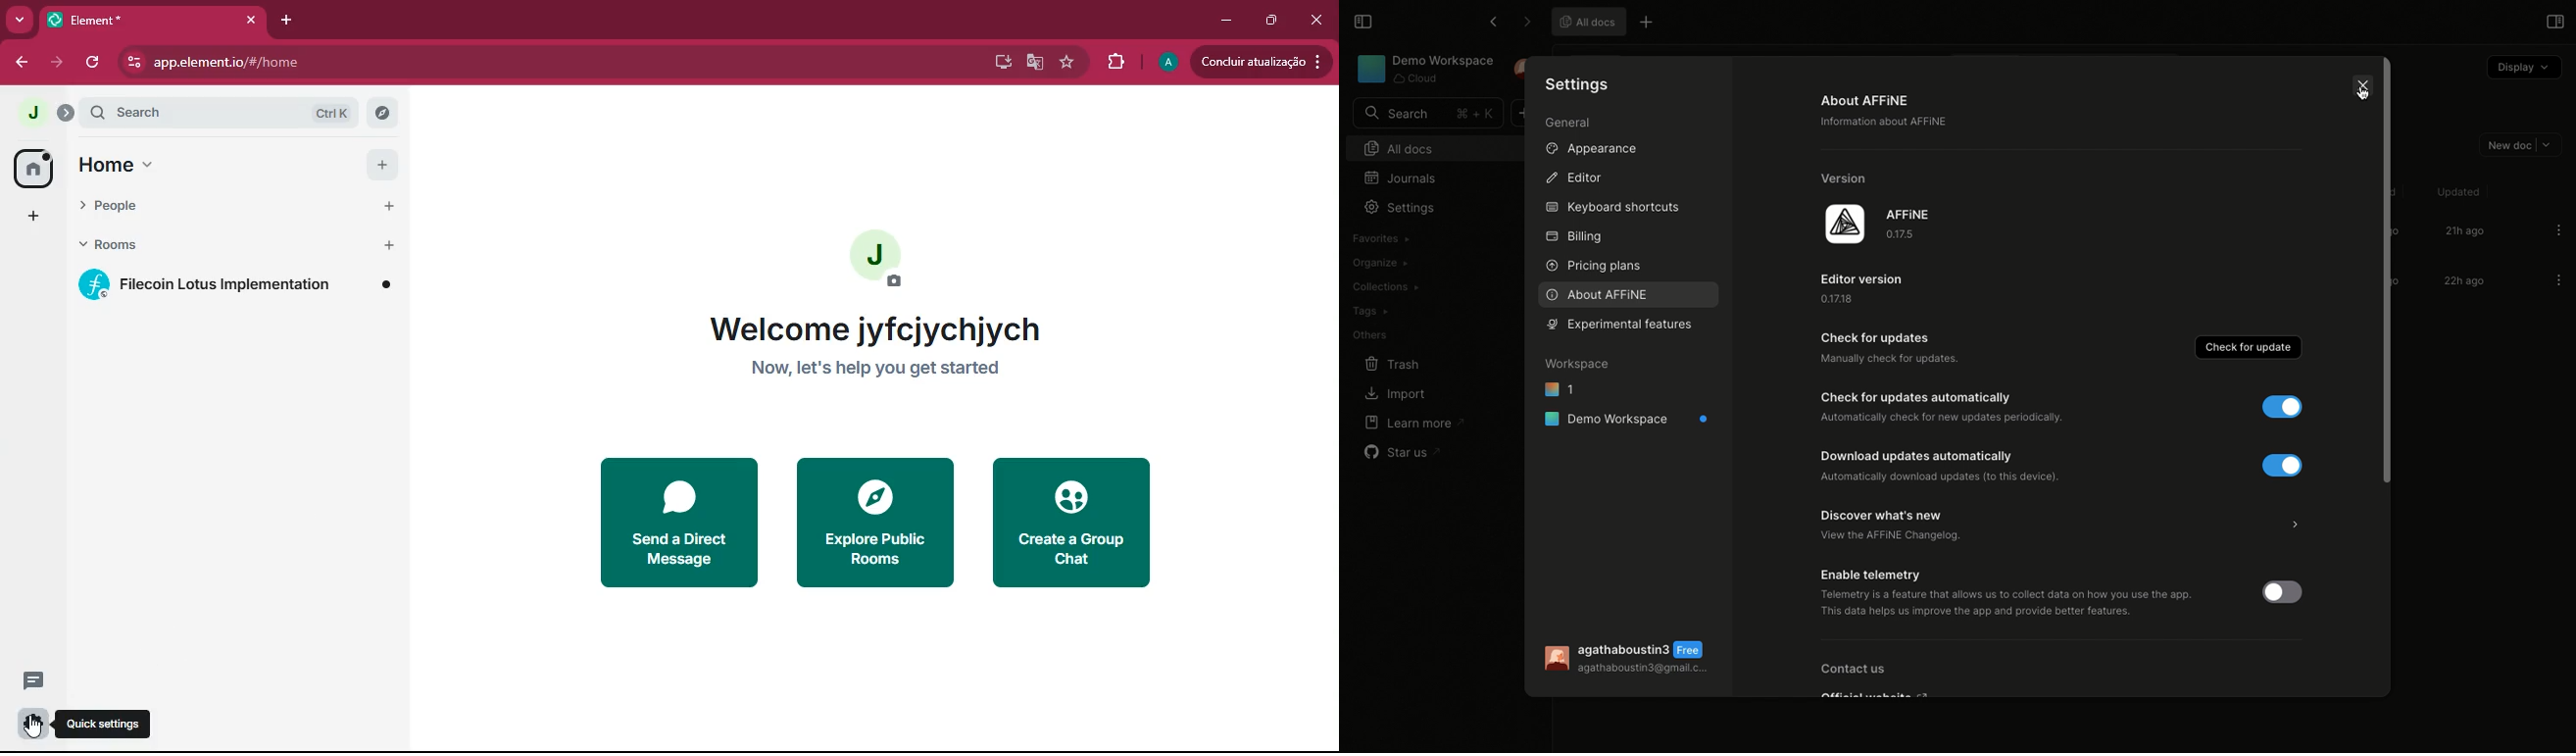 This screenshot has width=2576, height=756. What do you see at coordinates (677, 520) in the screenshot?
I see `send a direct message` at bounding box center [677, 520].